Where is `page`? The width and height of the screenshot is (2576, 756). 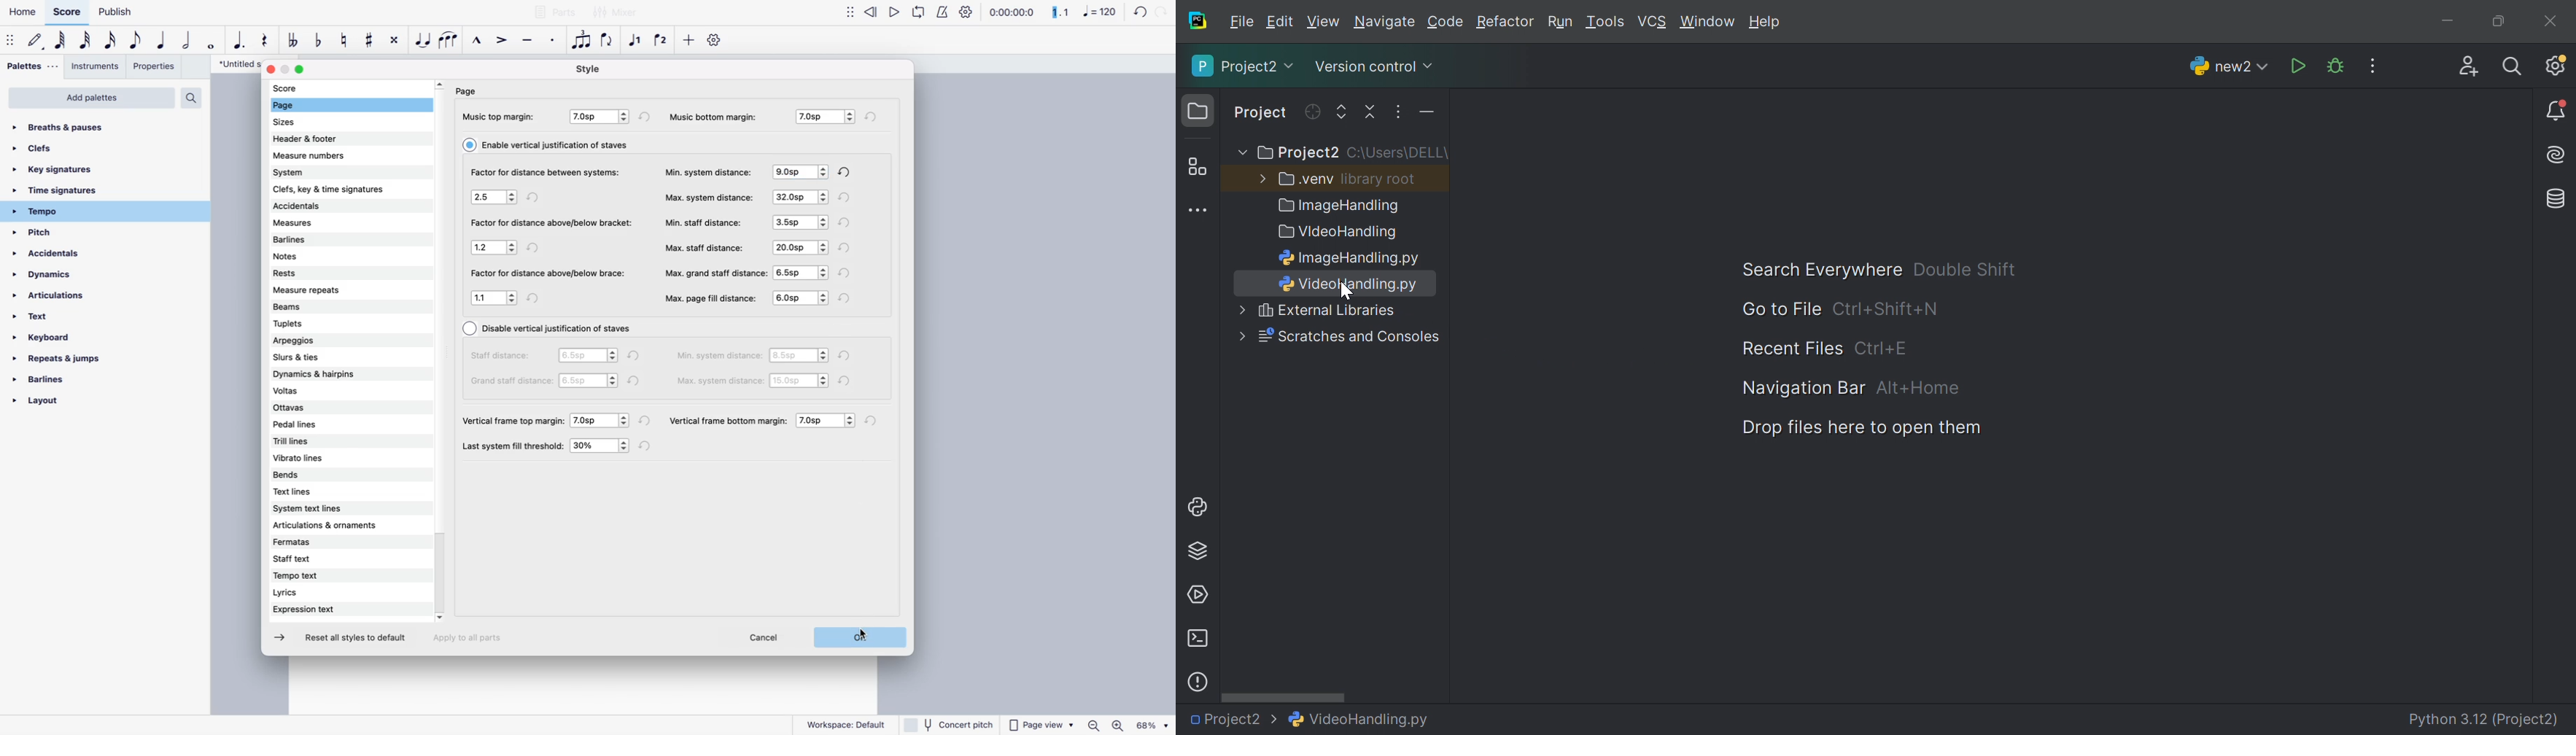
page is located at coordinates (469, 91).